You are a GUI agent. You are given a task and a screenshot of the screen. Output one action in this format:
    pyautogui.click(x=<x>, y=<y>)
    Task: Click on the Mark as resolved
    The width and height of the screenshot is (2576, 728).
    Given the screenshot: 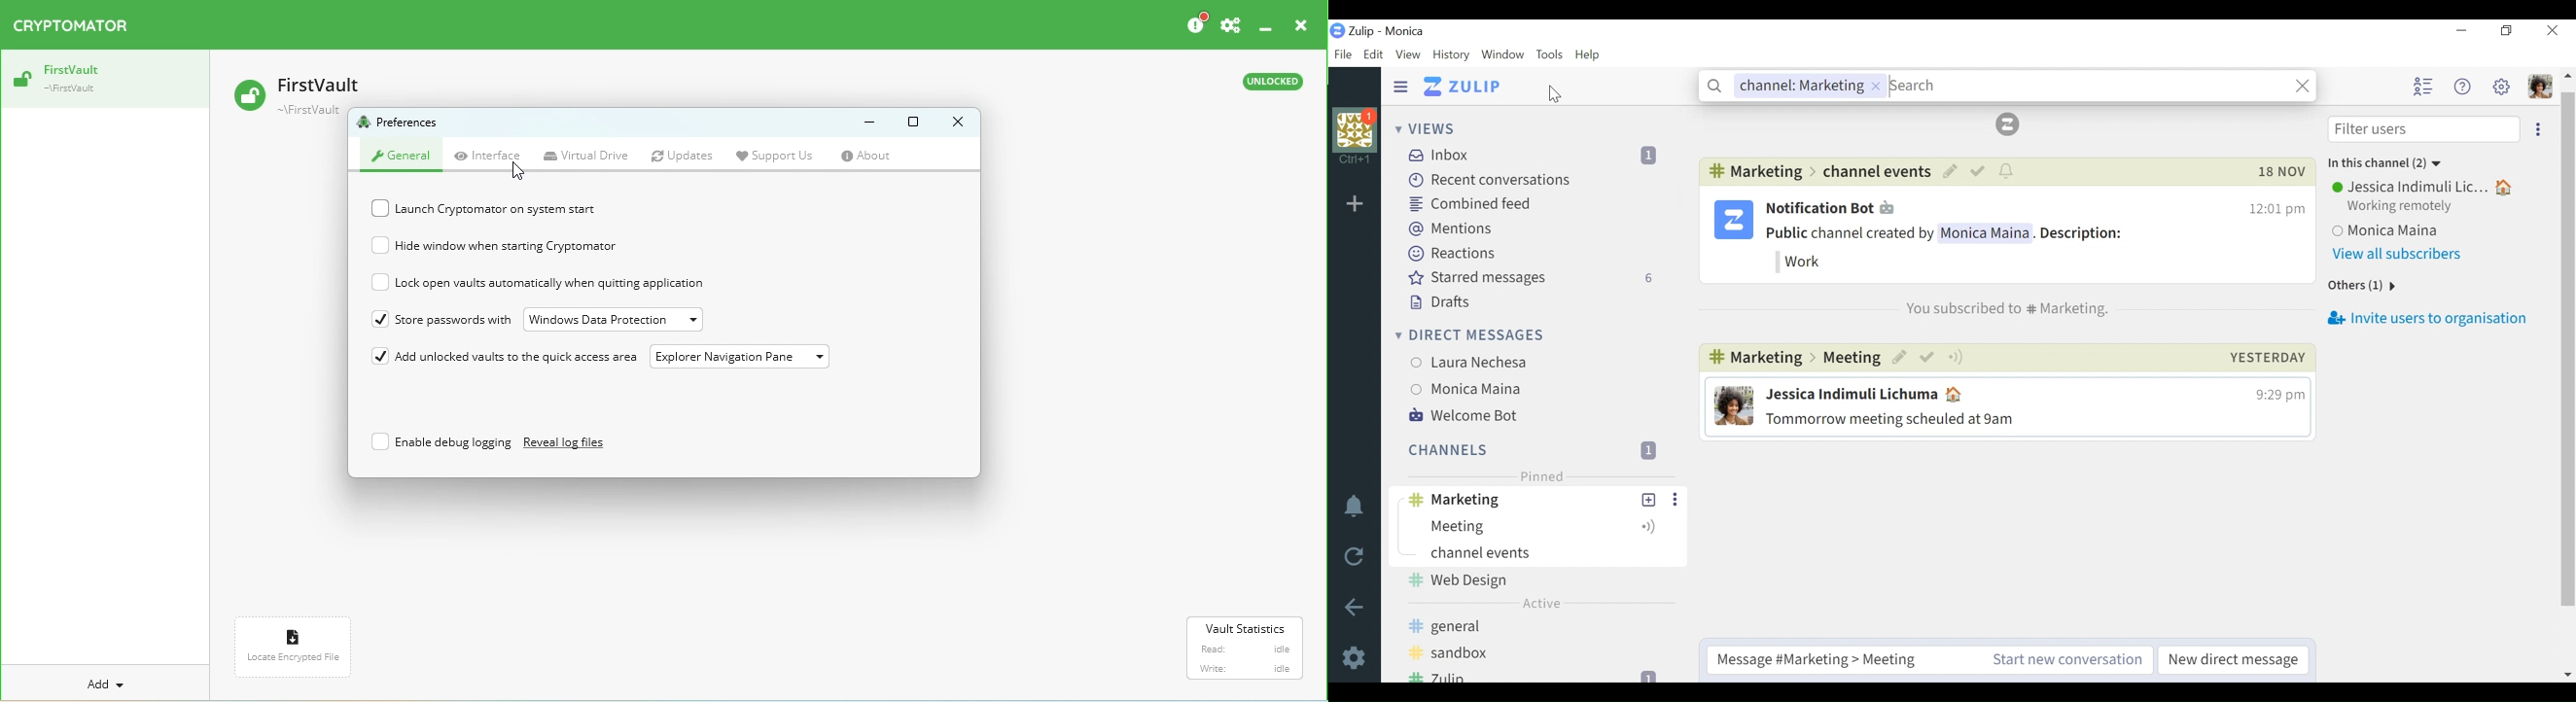 What is the action you would take?
    pyautogui.click(x=1977, y=172)
    